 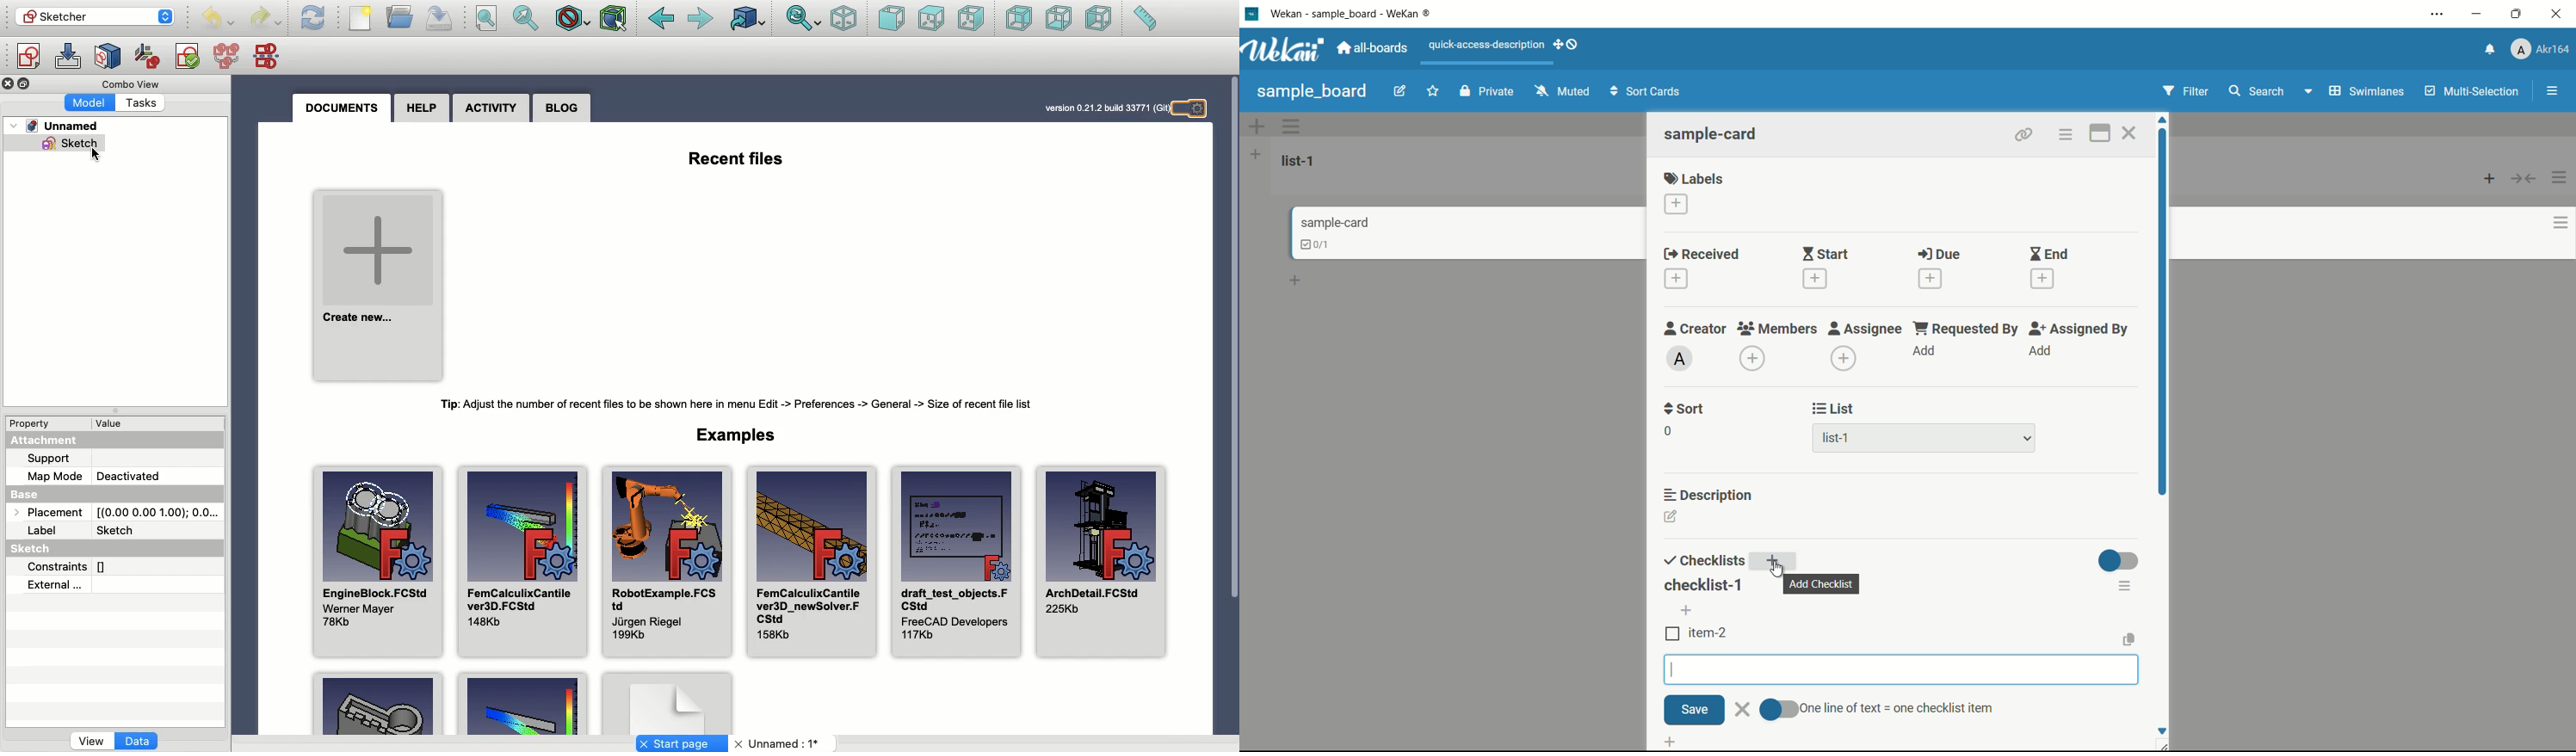 What do you see at coordinates (2162, 730) in the screenshot?
I see `scroll down` at bounding box center [2162, 730].